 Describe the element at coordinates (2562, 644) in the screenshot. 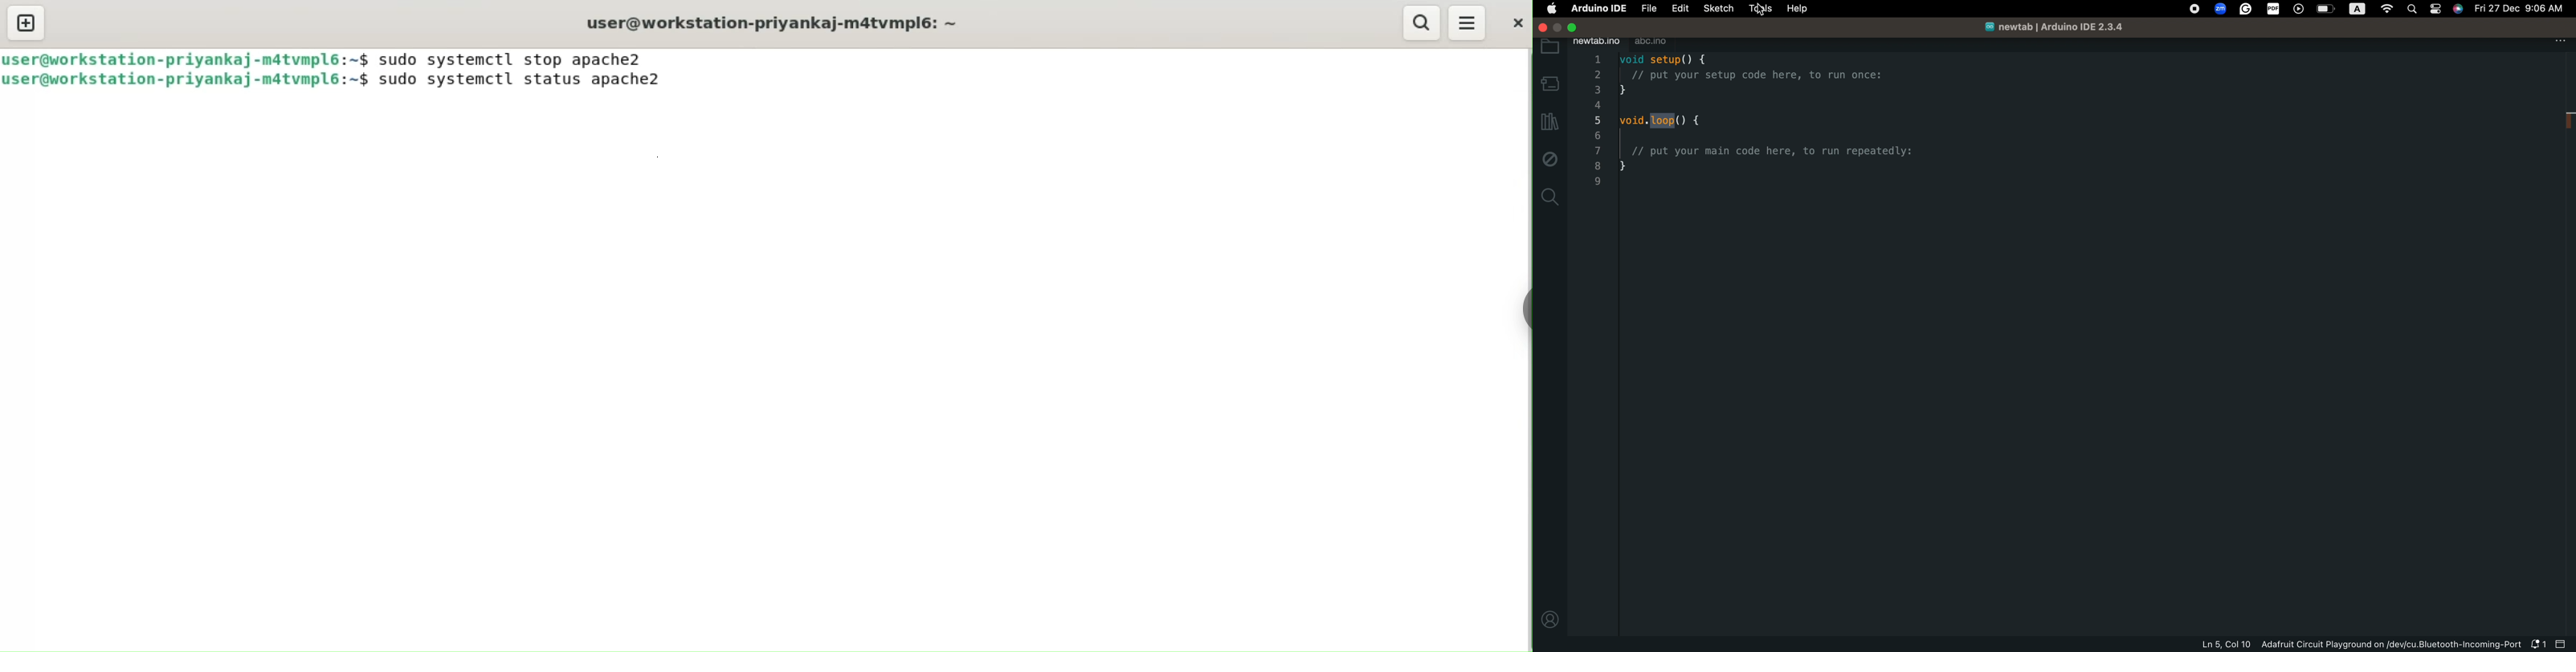

I see `close slide bar` at that location.